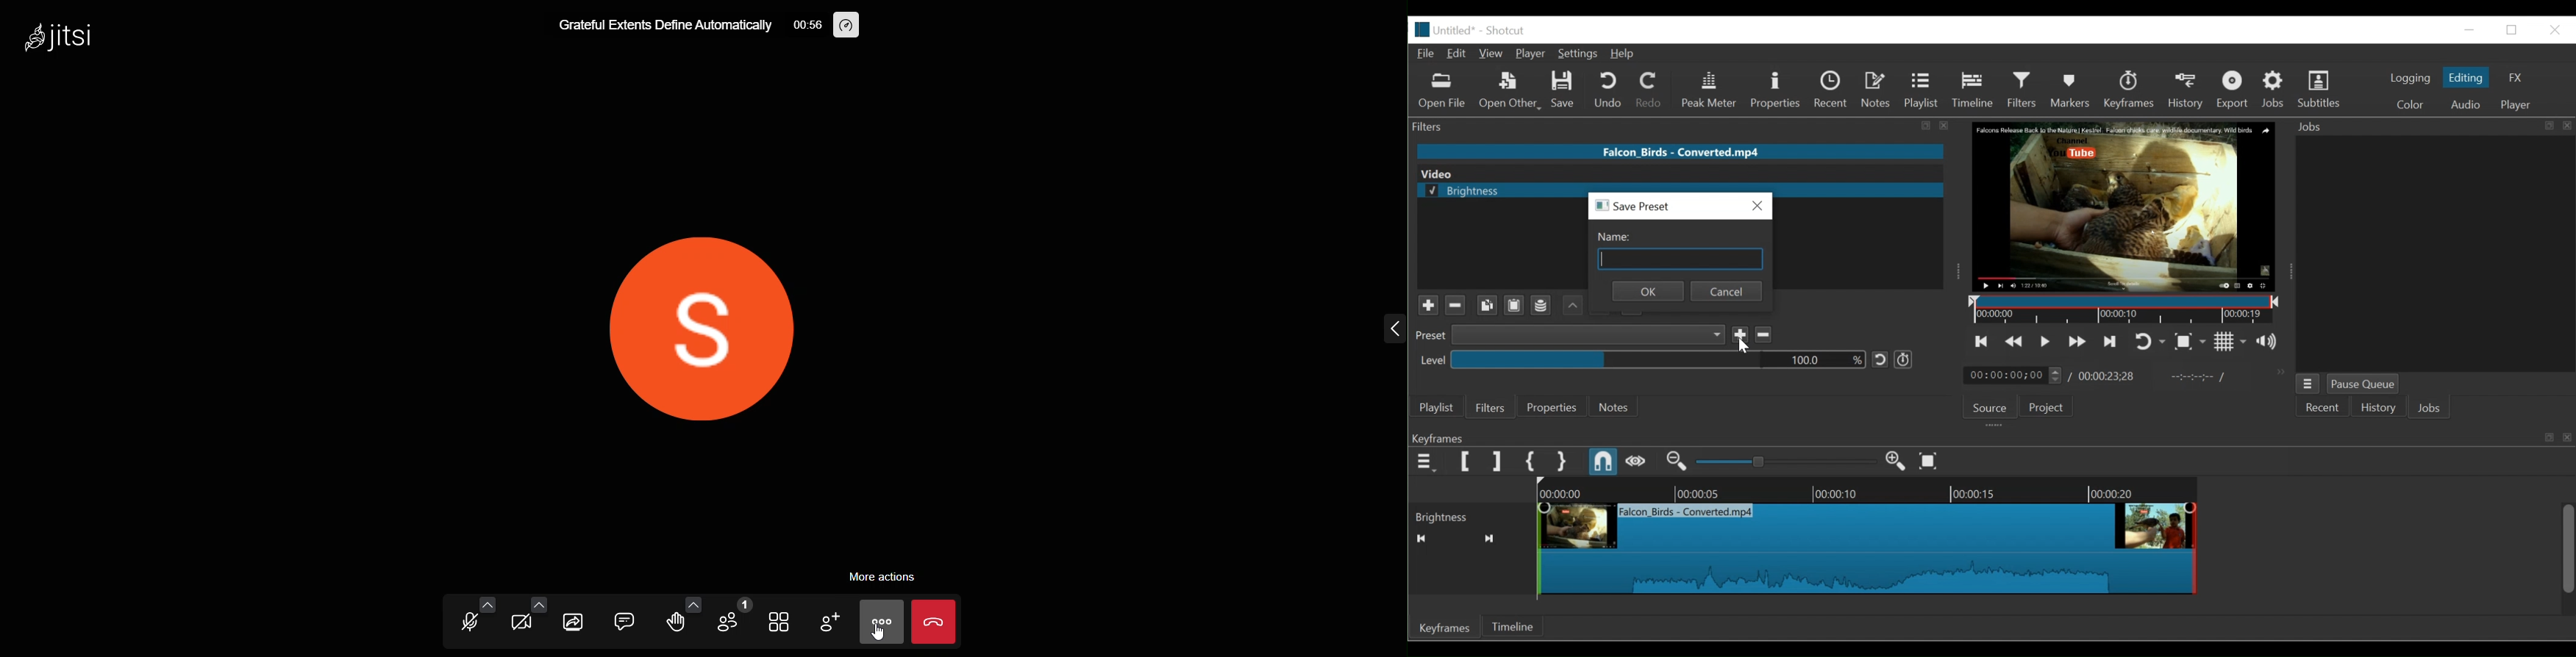  Describe the element at coordinates (2192, 377) in the screenshot. I see `In point` at that location.